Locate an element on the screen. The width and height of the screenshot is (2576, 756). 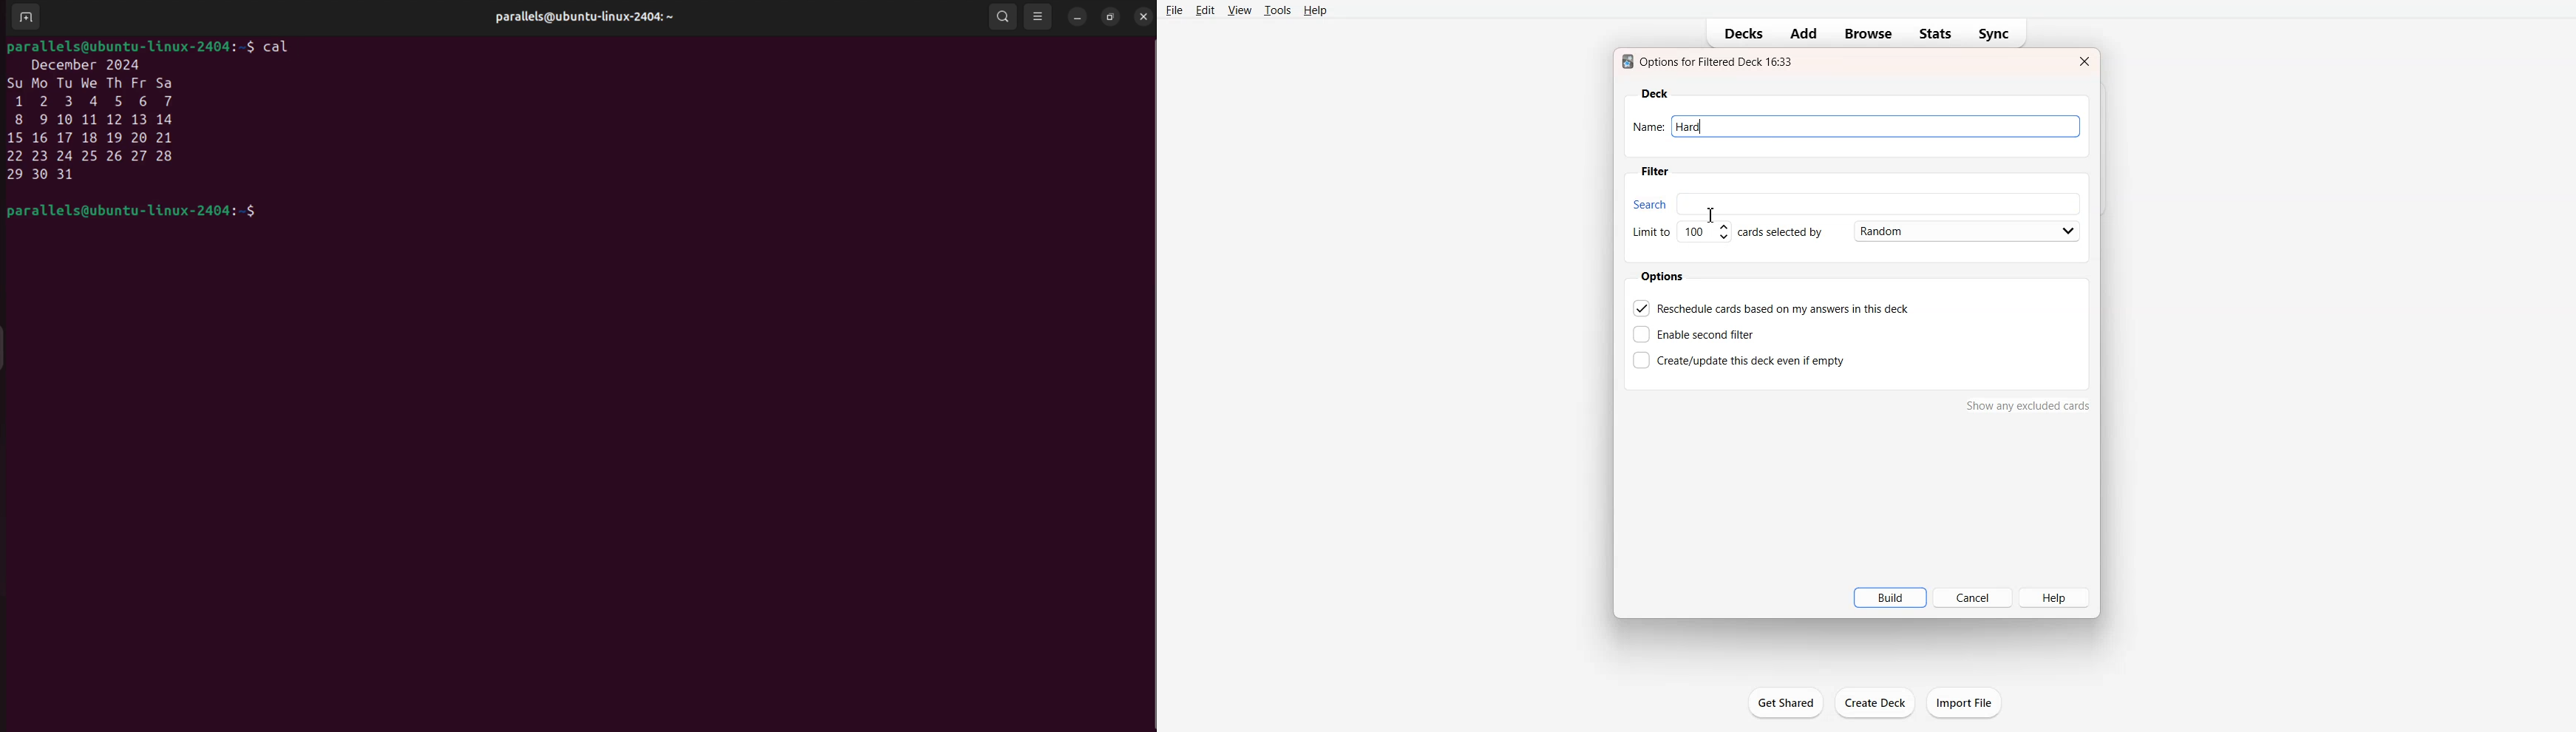
Options is located at coordinates (1665, 277).